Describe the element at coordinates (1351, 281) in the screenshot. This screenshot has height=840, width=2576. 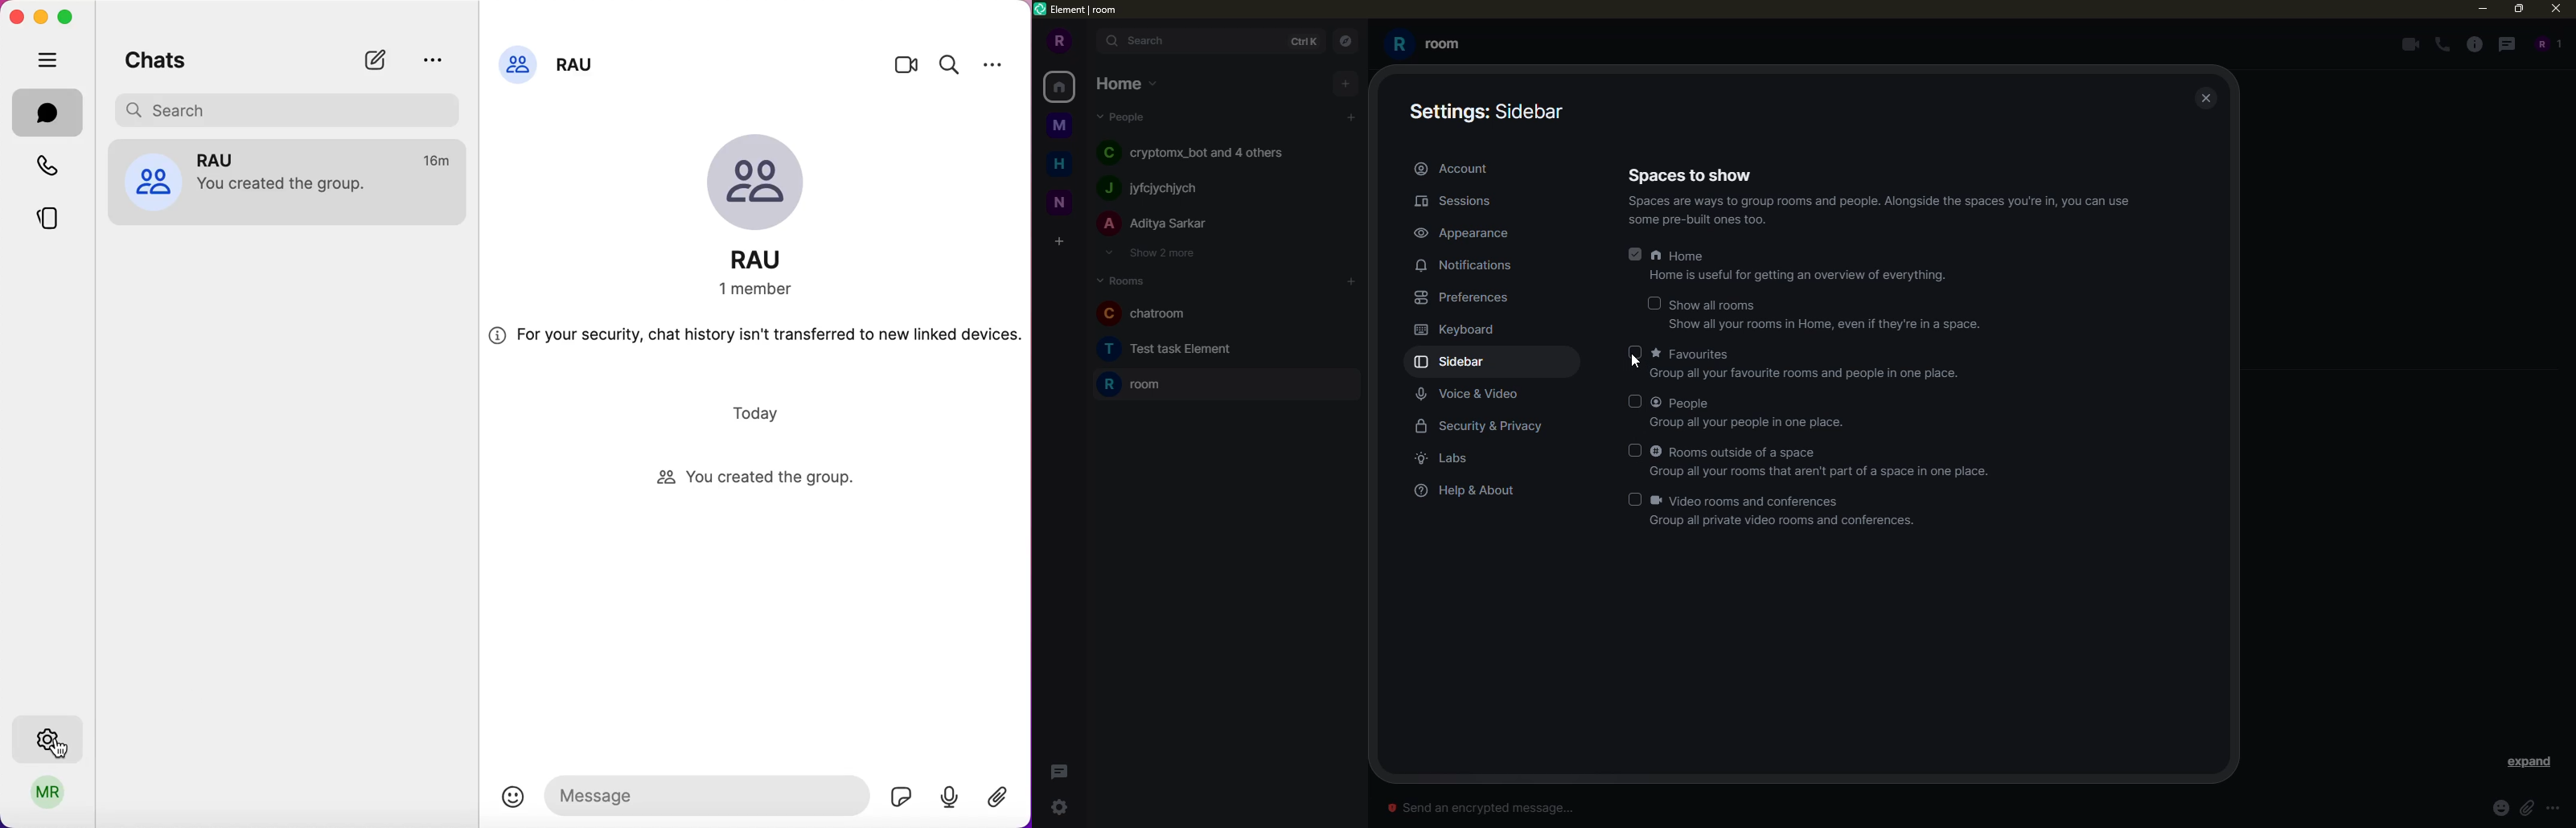
I see `add` at that location.